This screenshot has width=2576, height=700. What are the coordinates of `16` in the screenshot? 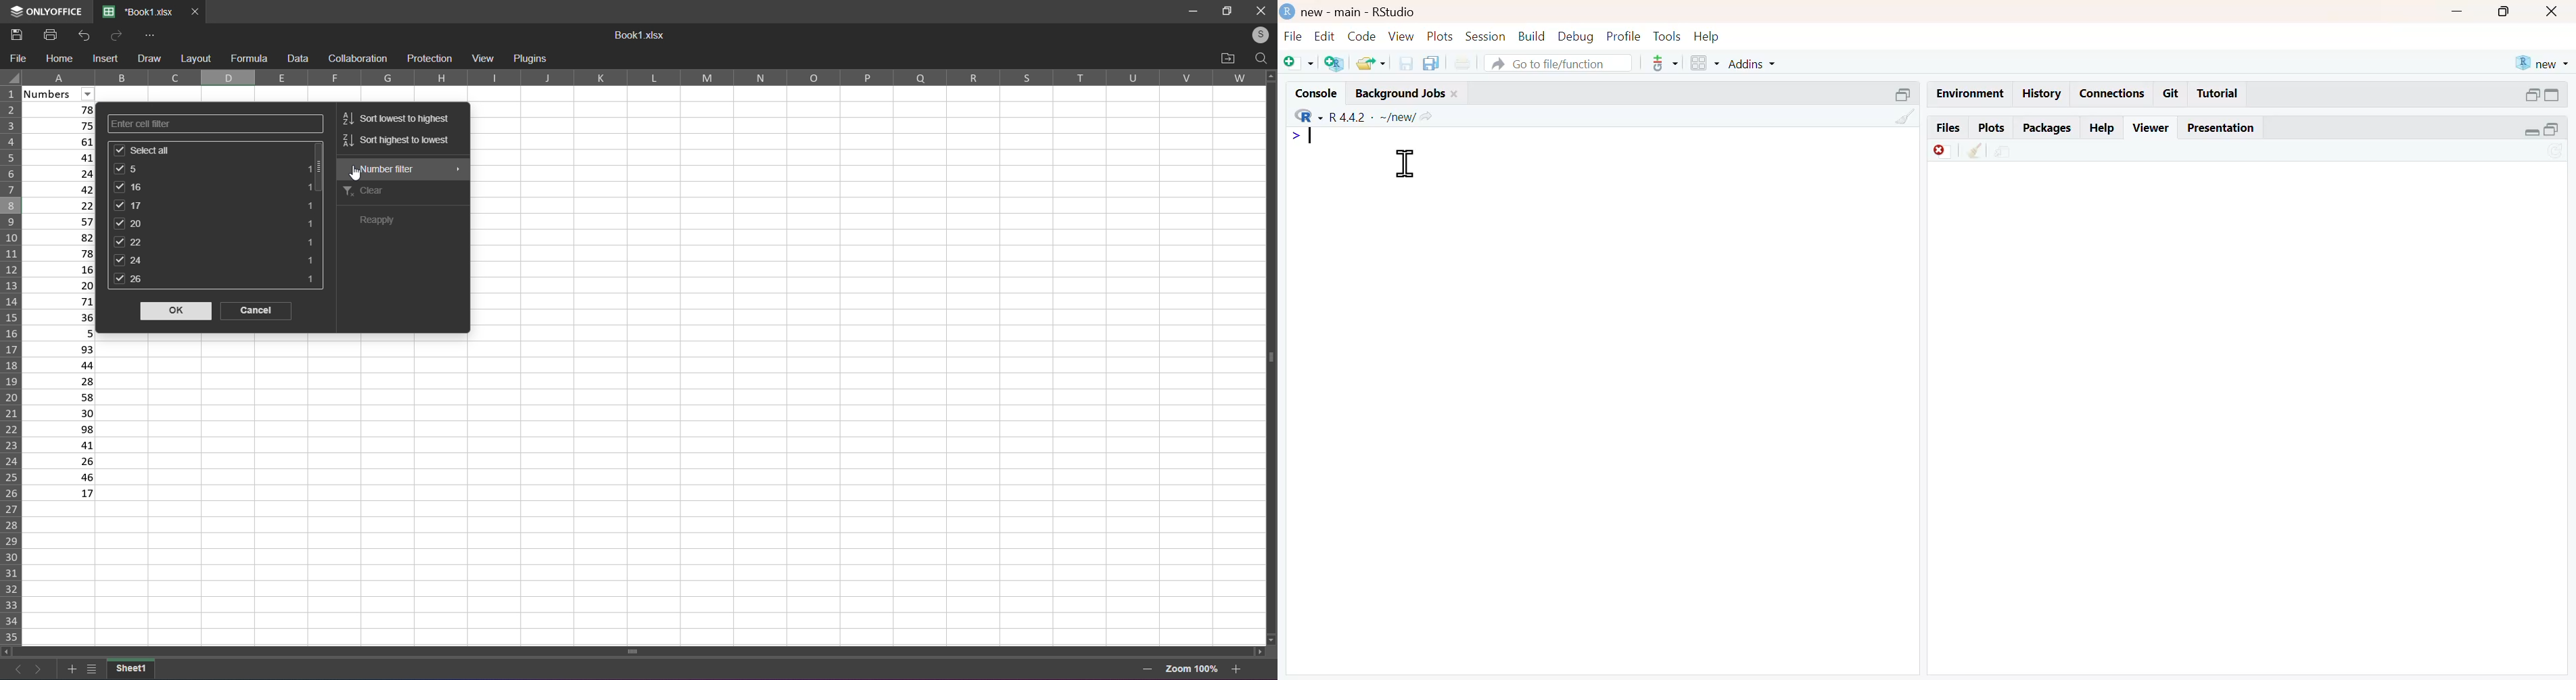 It's located at (215, 186).